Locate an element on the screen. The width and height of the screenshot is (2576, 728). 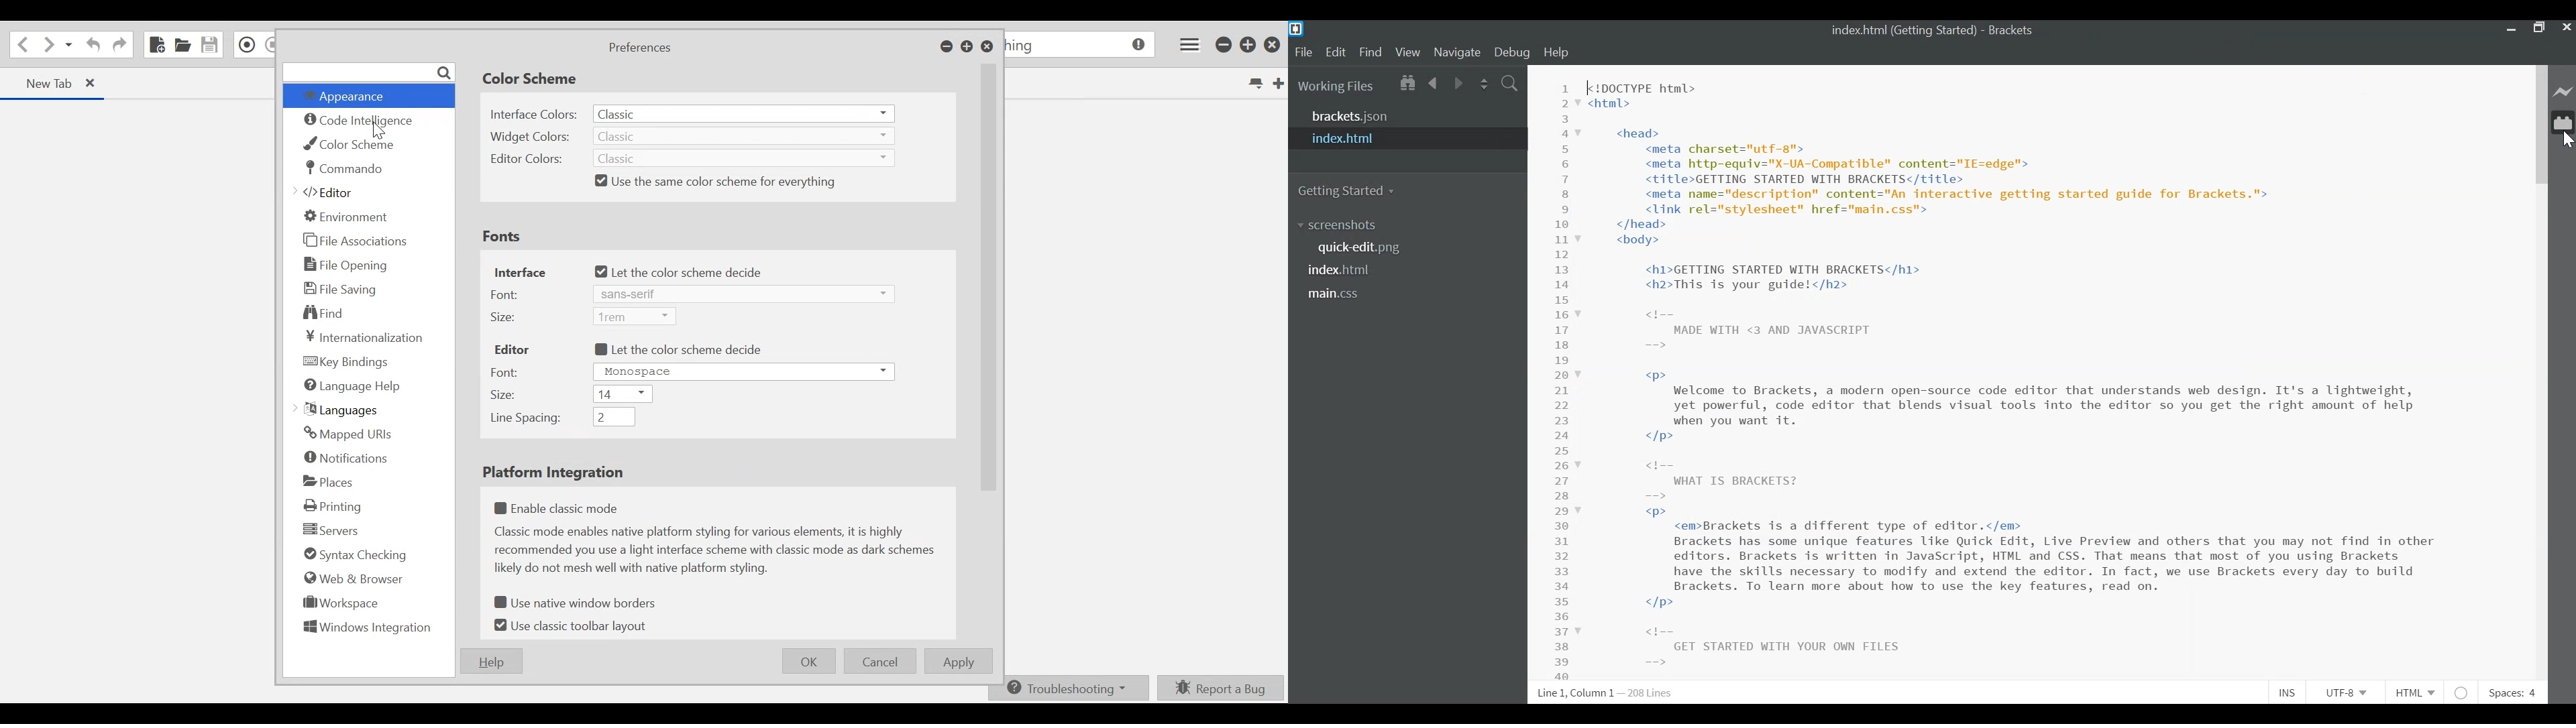
Working Files is located at coordinates (1336, 85).